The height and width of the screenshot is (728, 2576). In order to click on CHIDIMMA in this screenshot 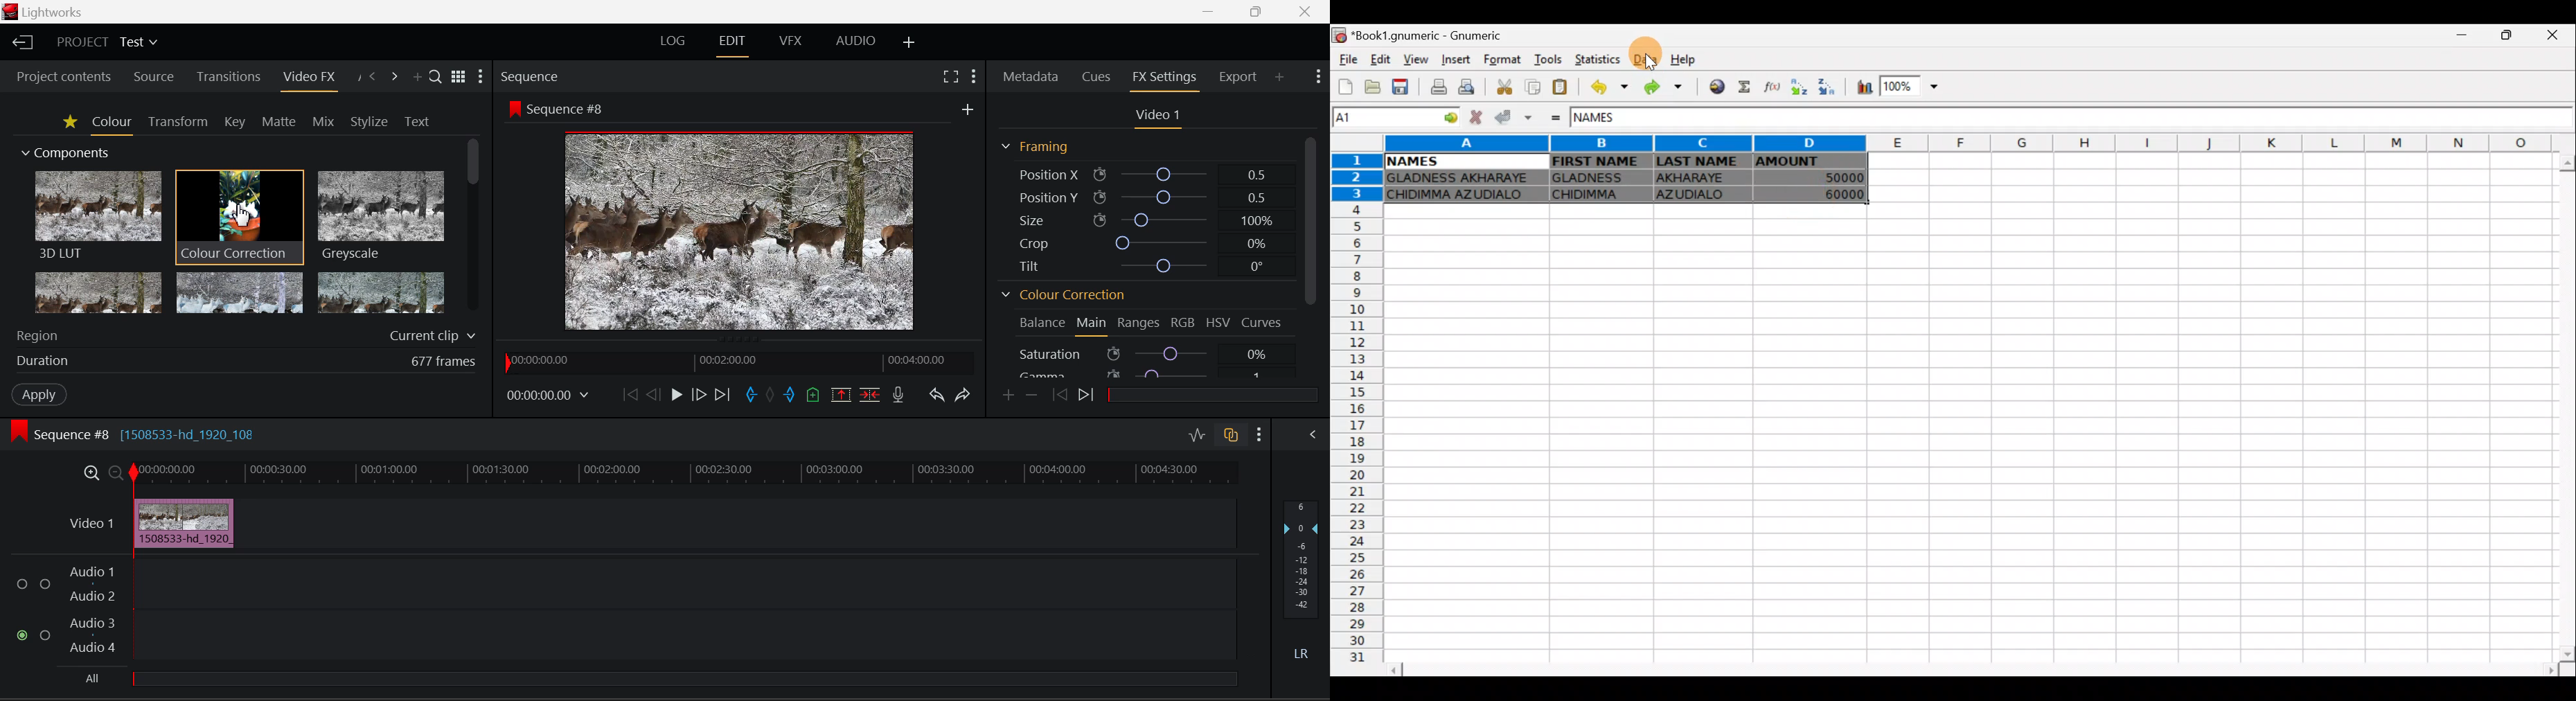, I will do `click(1598, 194)`.